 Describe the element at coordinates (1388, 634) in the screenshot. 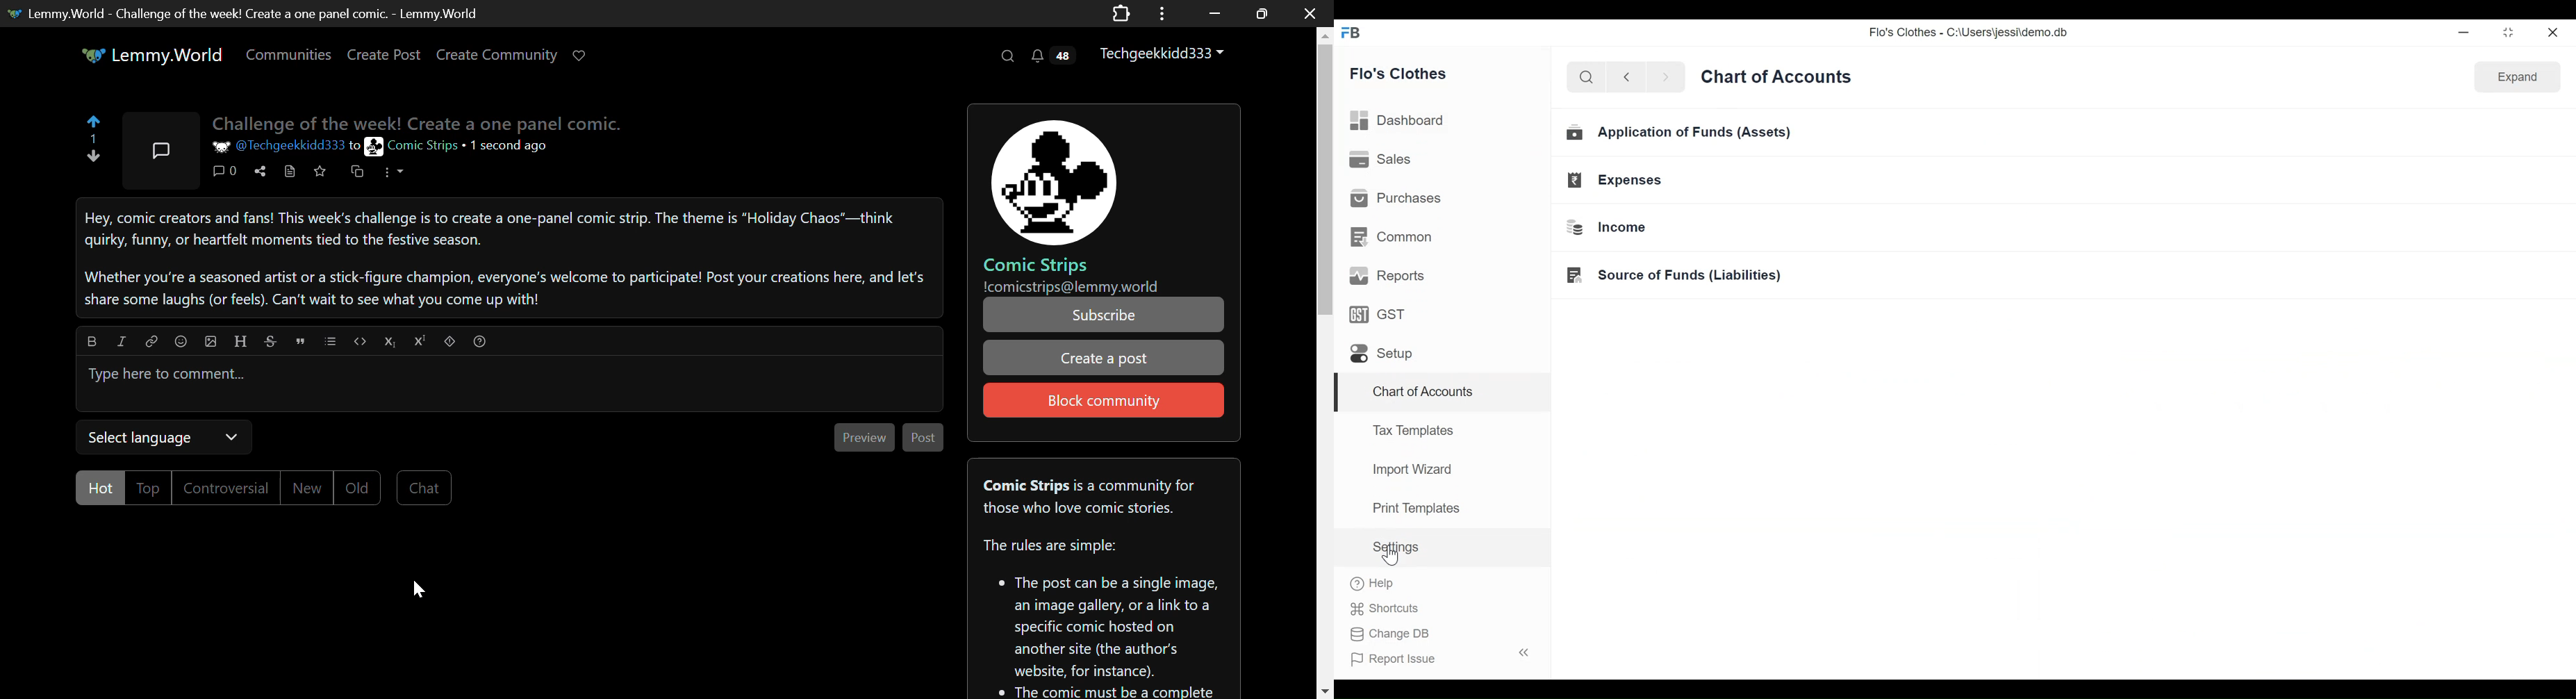

I see `change DB` at that location.